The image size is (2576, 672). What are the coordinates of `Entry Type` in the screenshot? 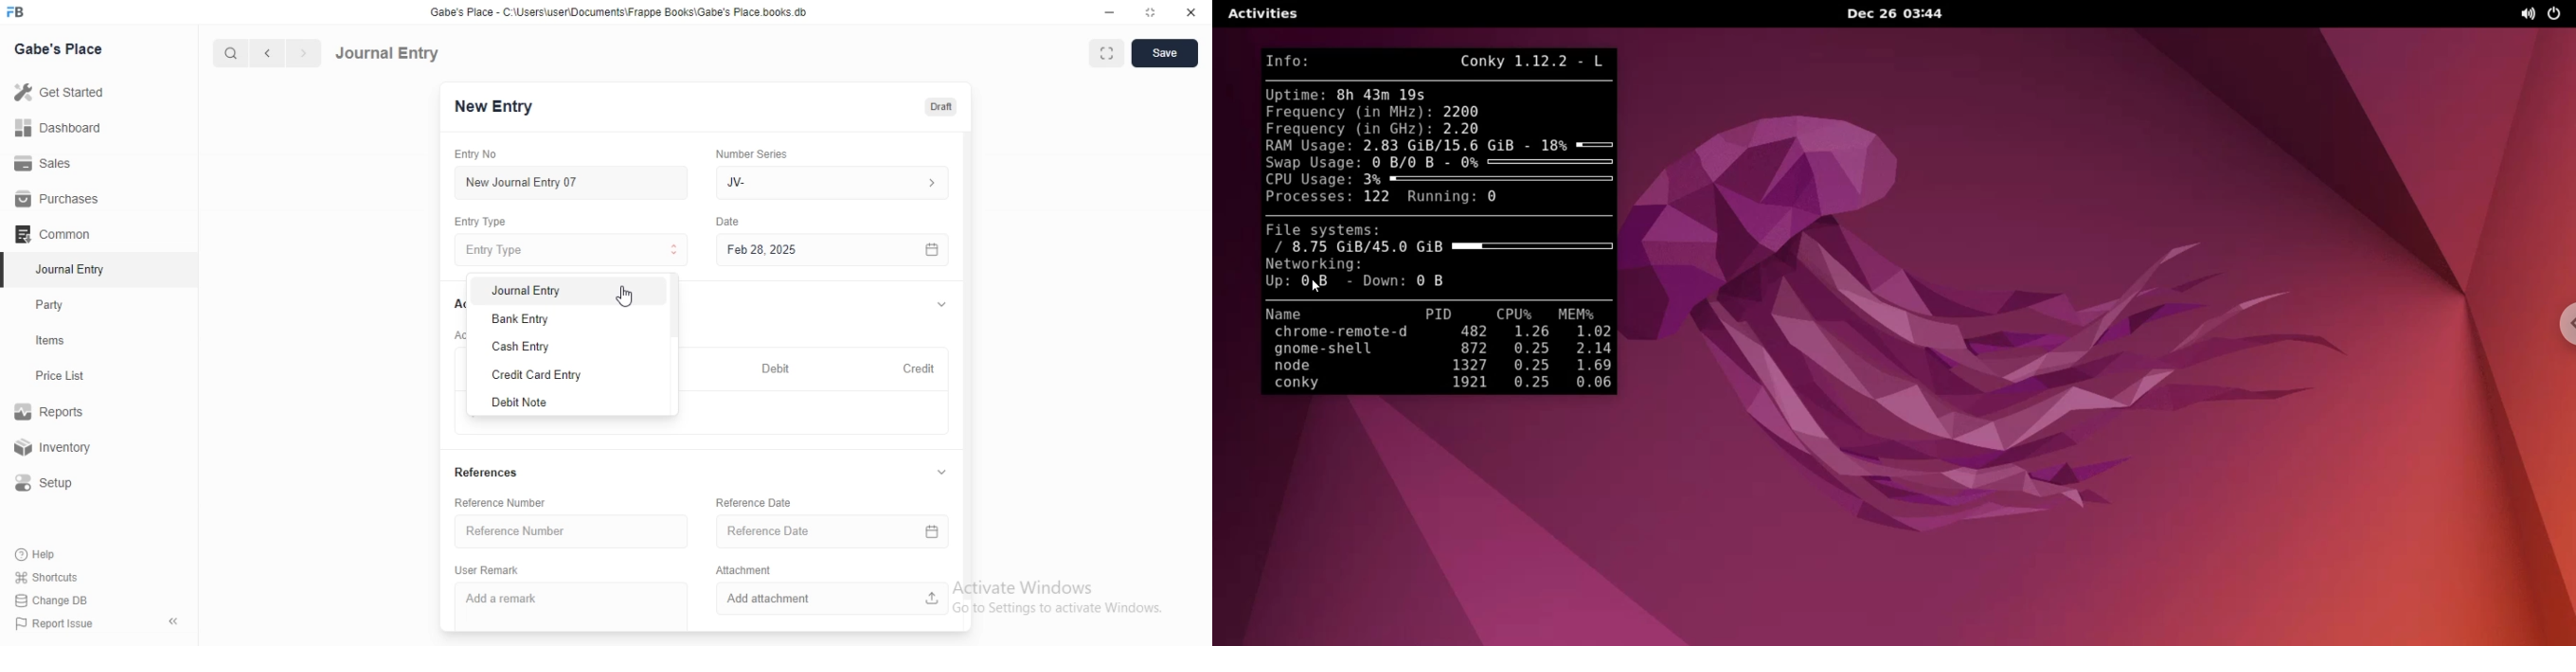 It's located at (570, 250).